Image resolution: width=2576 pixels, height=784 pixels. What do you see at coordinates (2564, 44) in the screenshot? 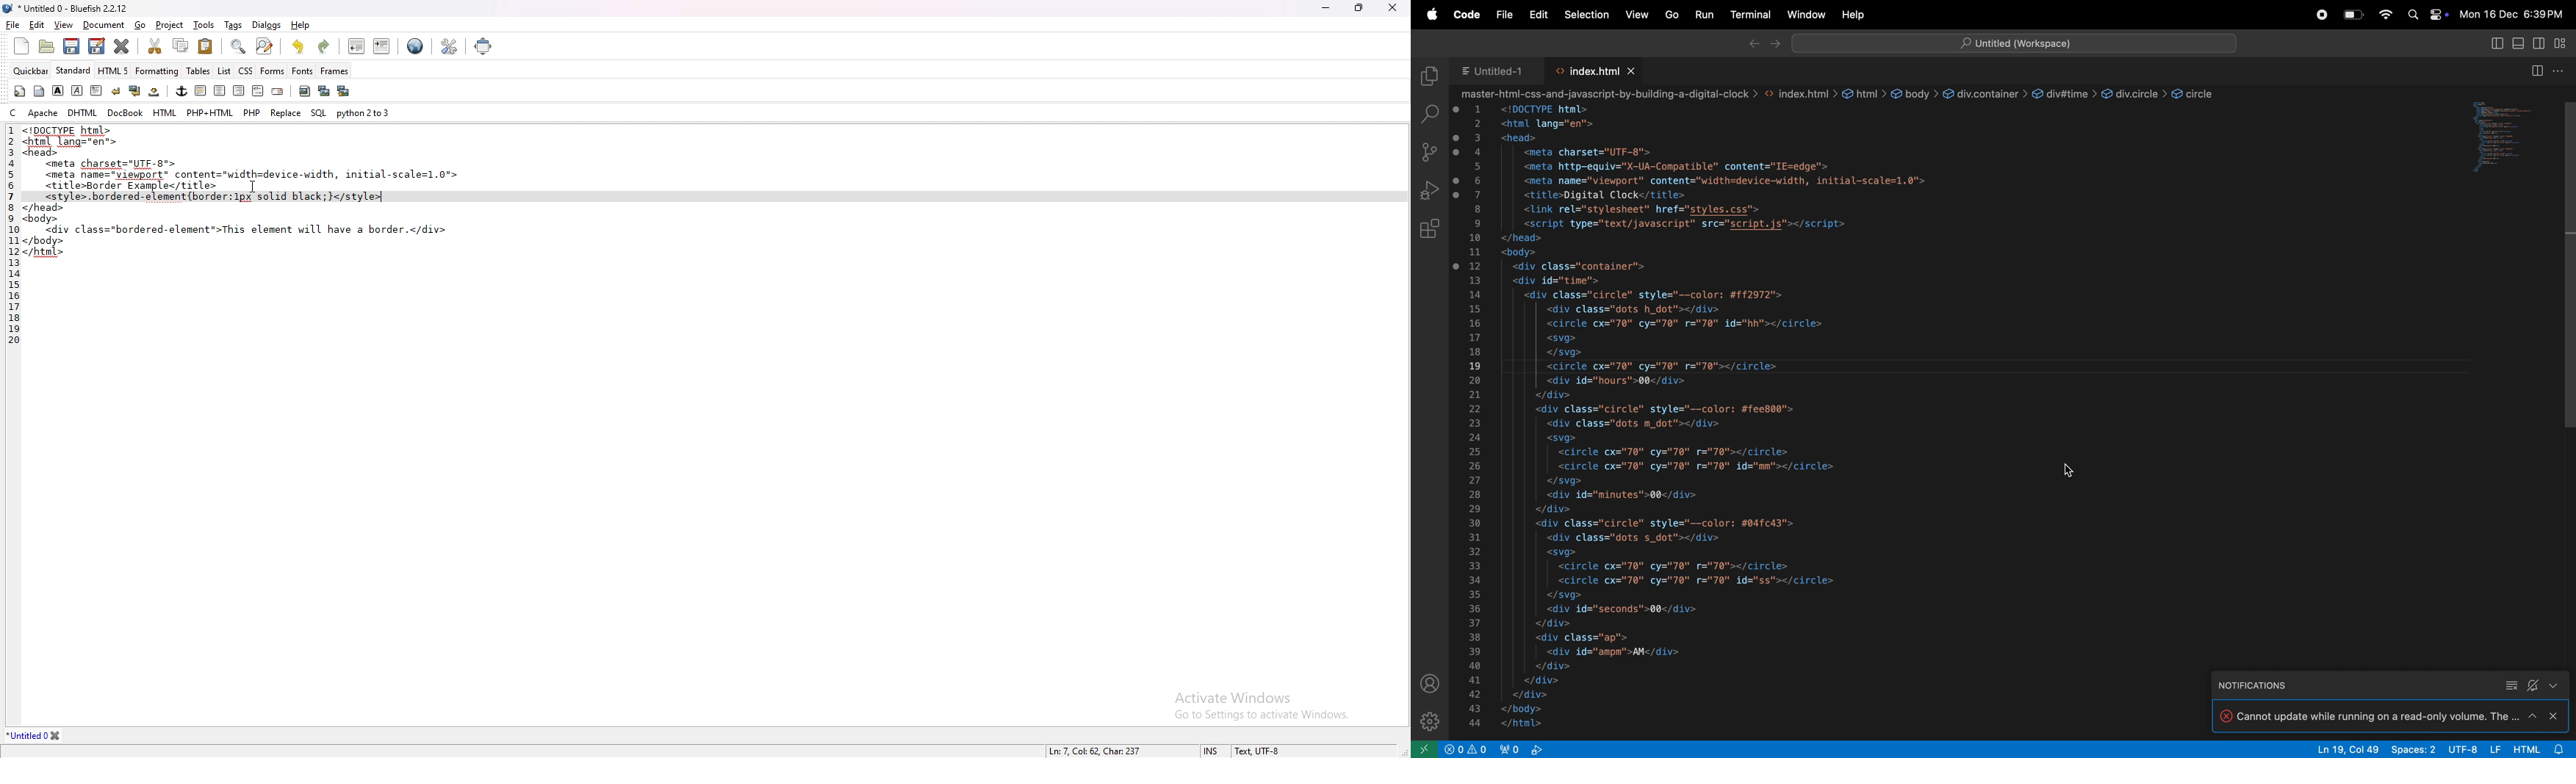
I see `cutomize layout` at bounding box center [2564, 44].